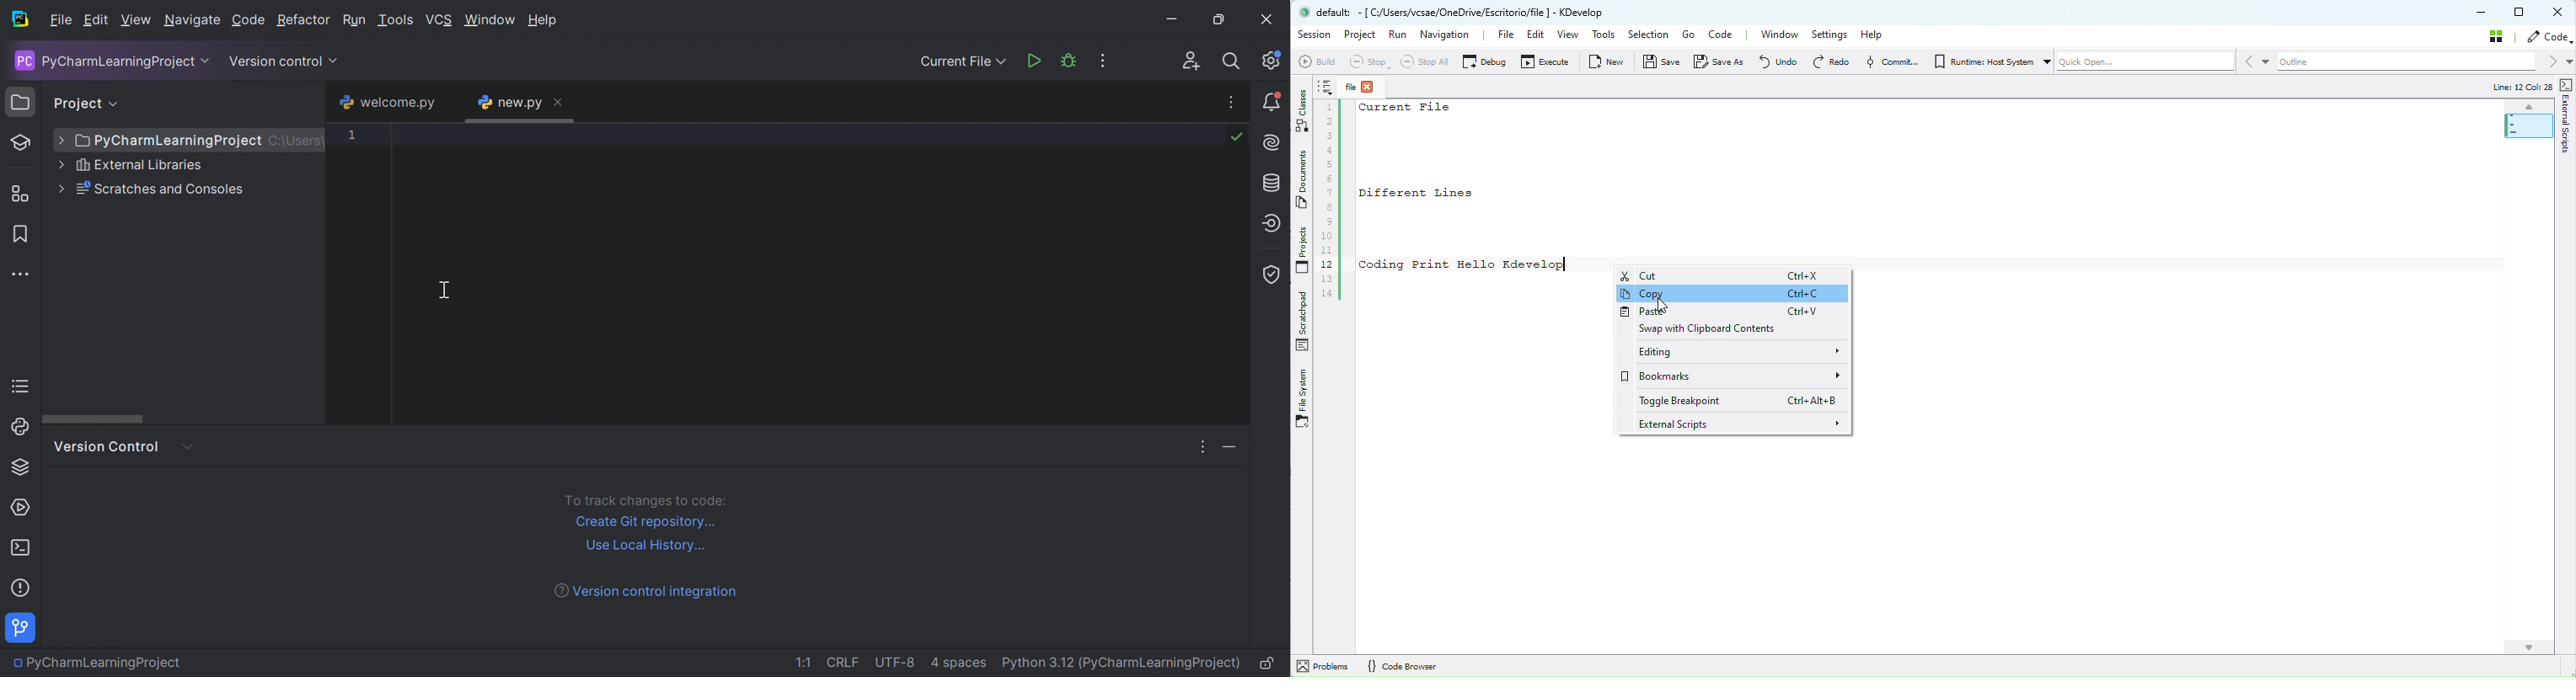 Image resolution: width=2576 pixels, height=700 pixels. I want to click on Version control, so click(19, 628).